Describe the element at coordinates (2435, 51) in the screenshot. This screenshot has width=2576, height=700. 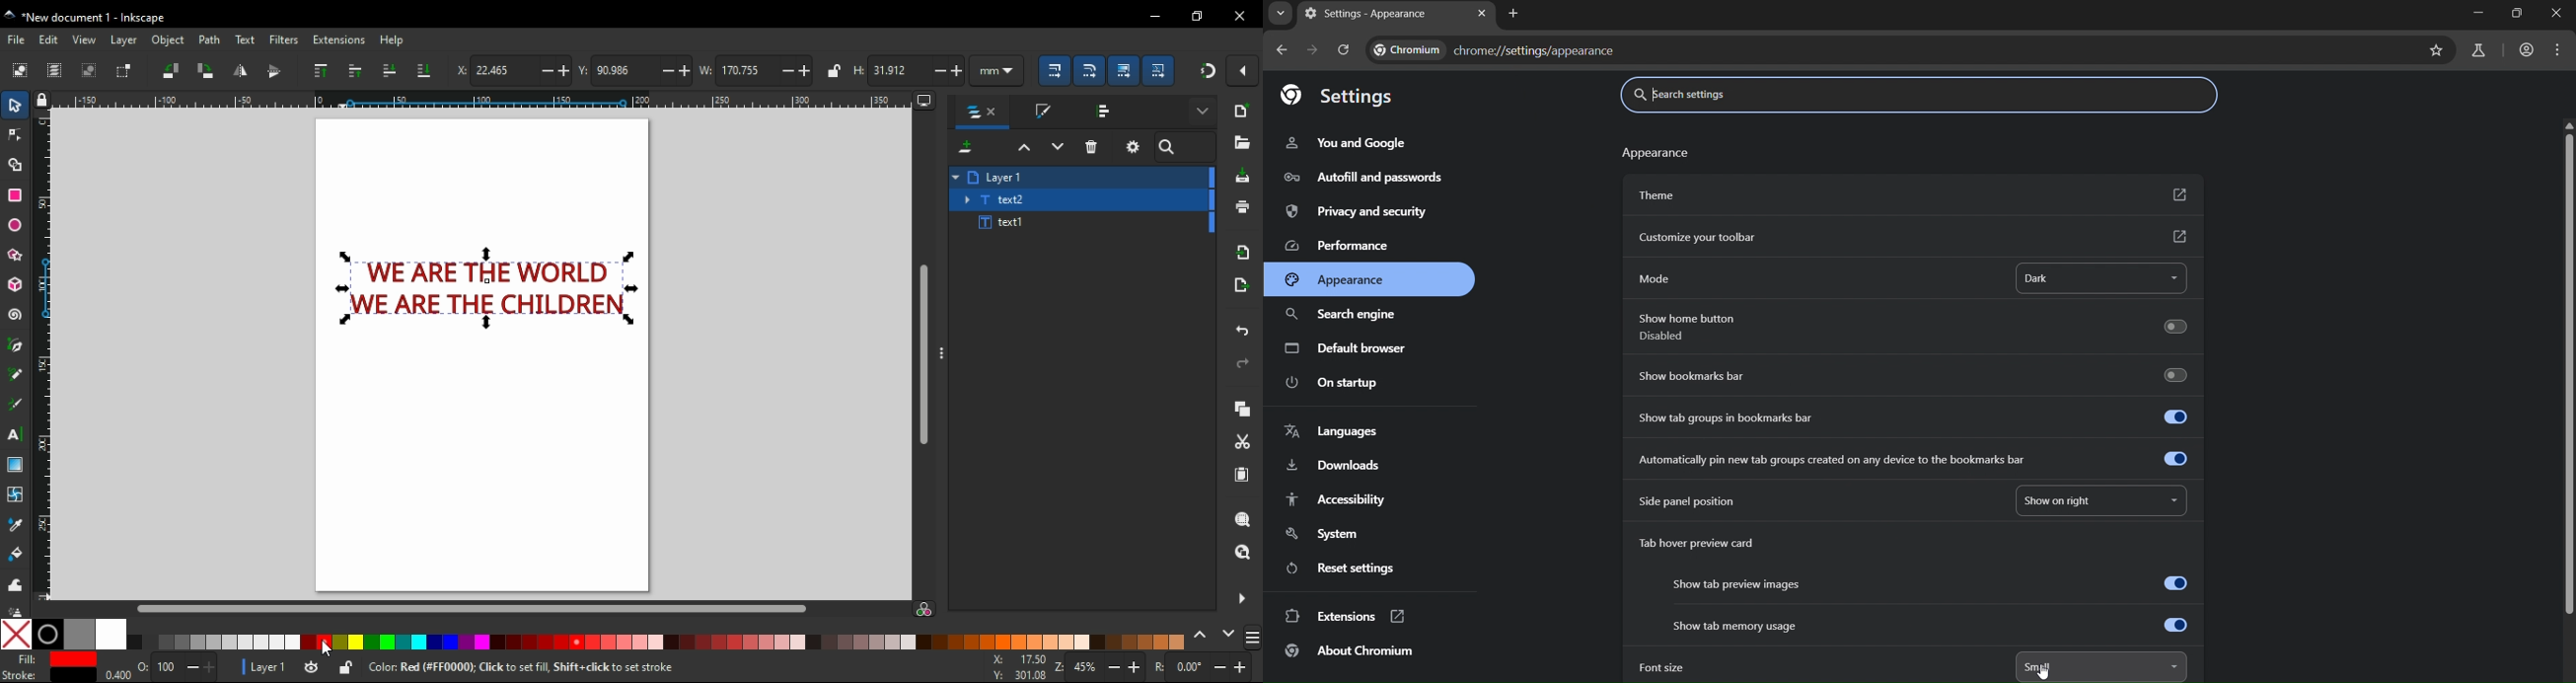
I see `bookmark page` at that location.